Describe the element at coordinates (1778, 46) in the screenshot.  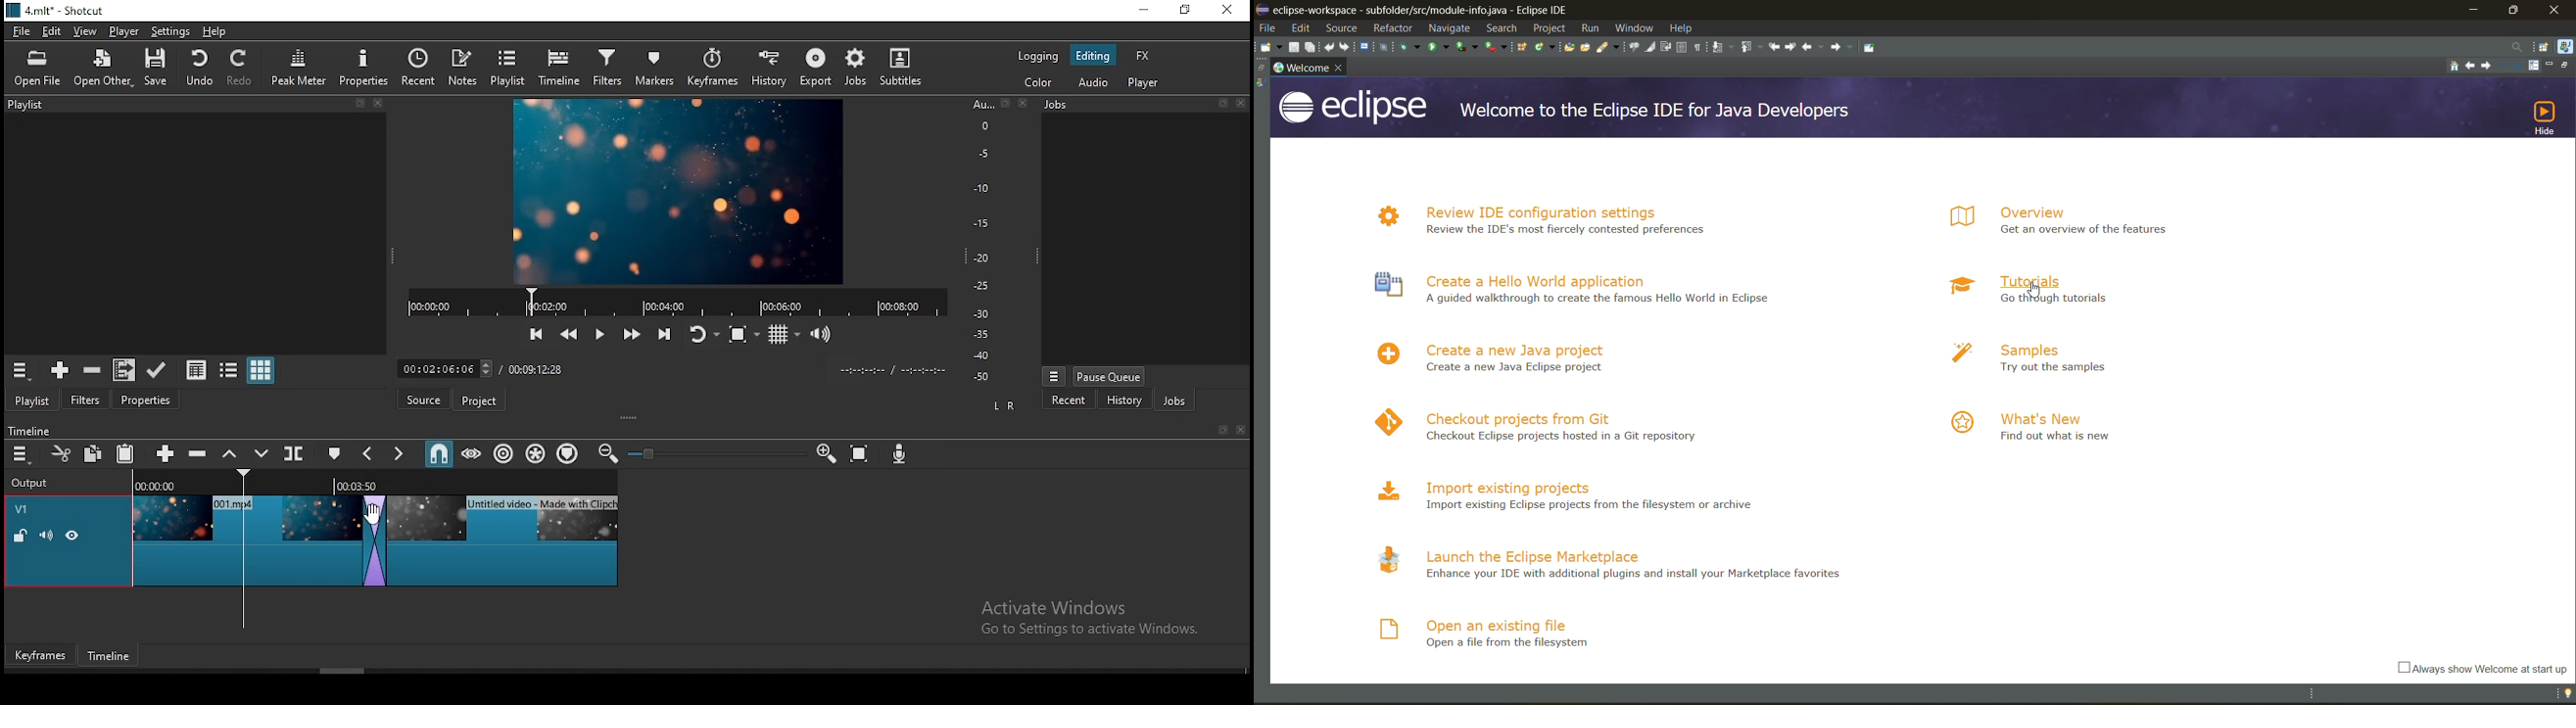
I see `previous edit location` at that location.